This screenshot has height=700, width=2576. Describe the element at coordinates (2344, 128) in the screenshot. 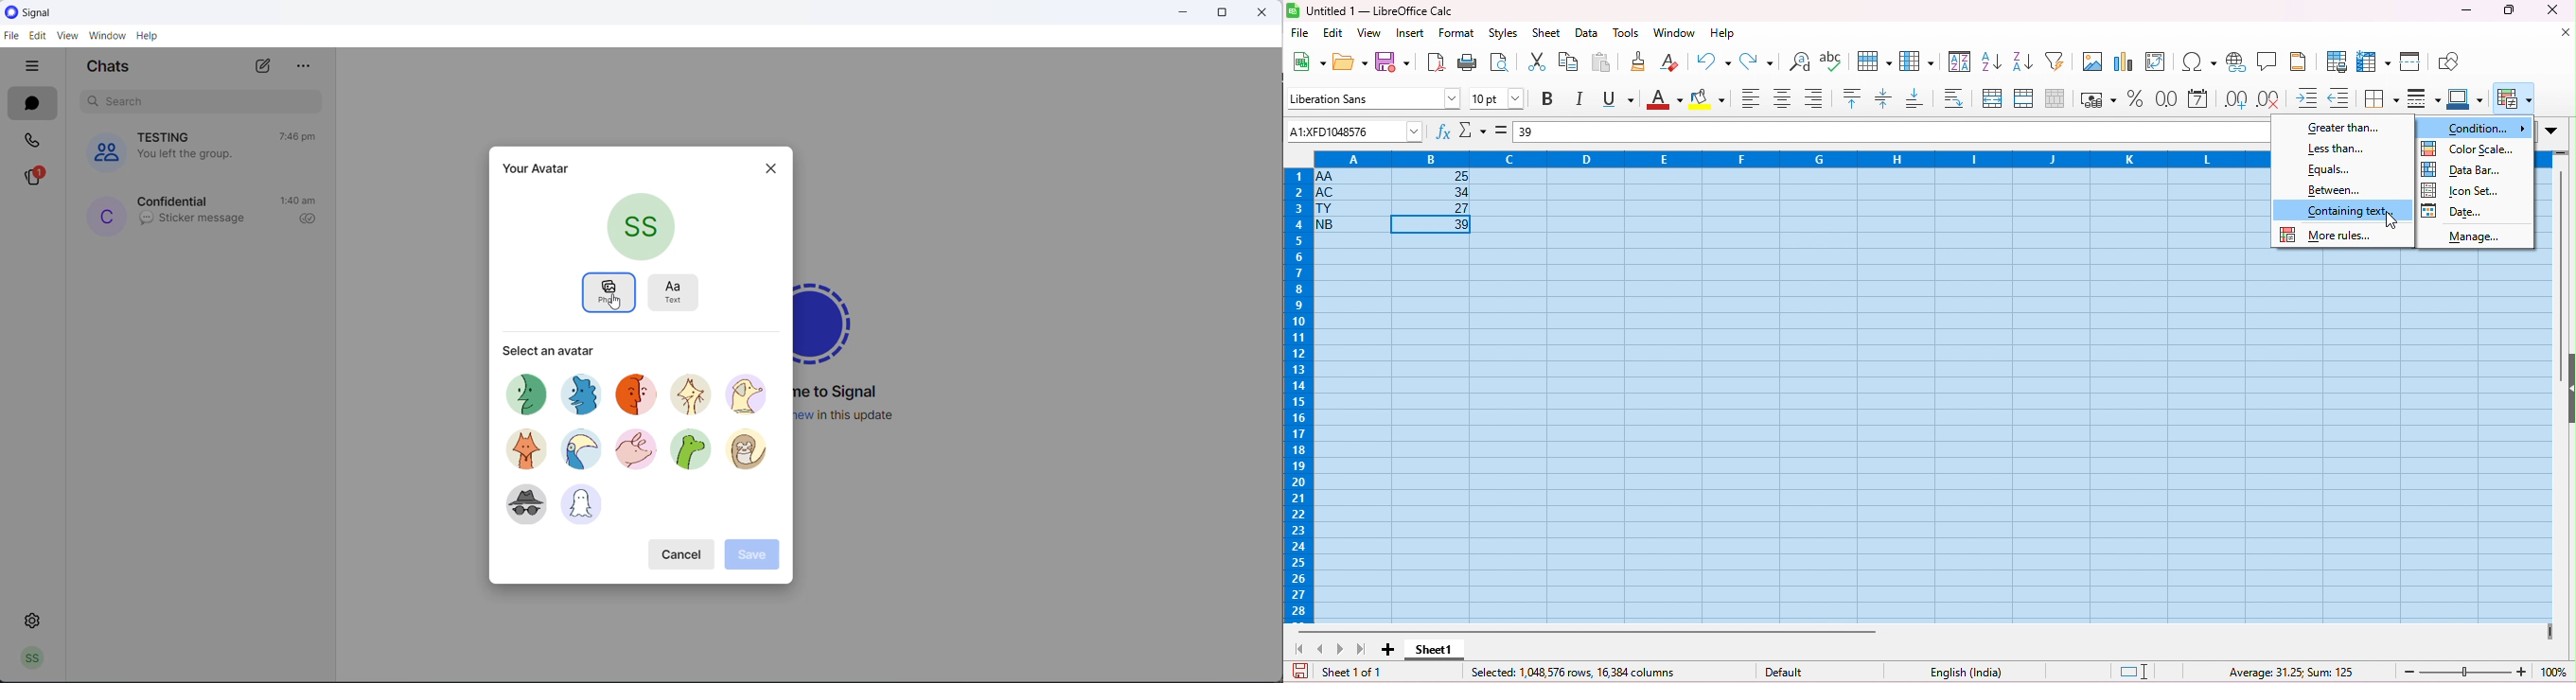

I see `greater than` at that location.